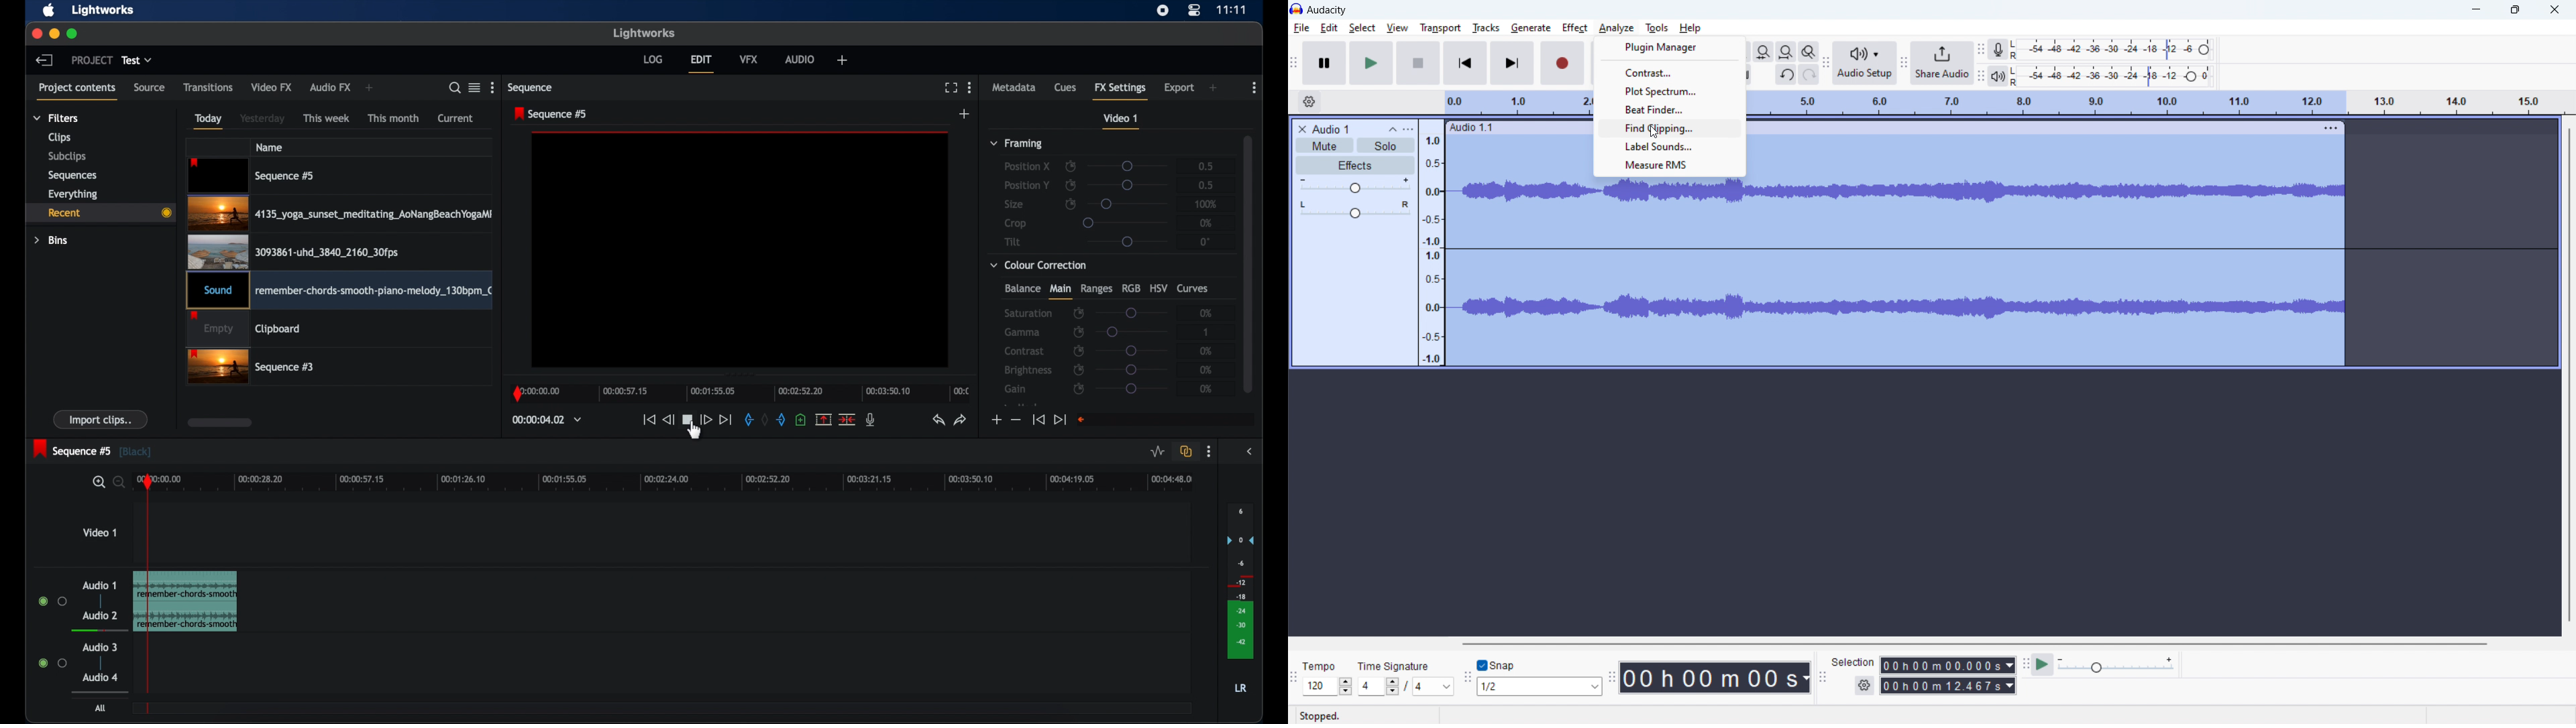  Describe the element at coordinates (1473, 128) in the screenshot. I see `audio 1.1` at that location.